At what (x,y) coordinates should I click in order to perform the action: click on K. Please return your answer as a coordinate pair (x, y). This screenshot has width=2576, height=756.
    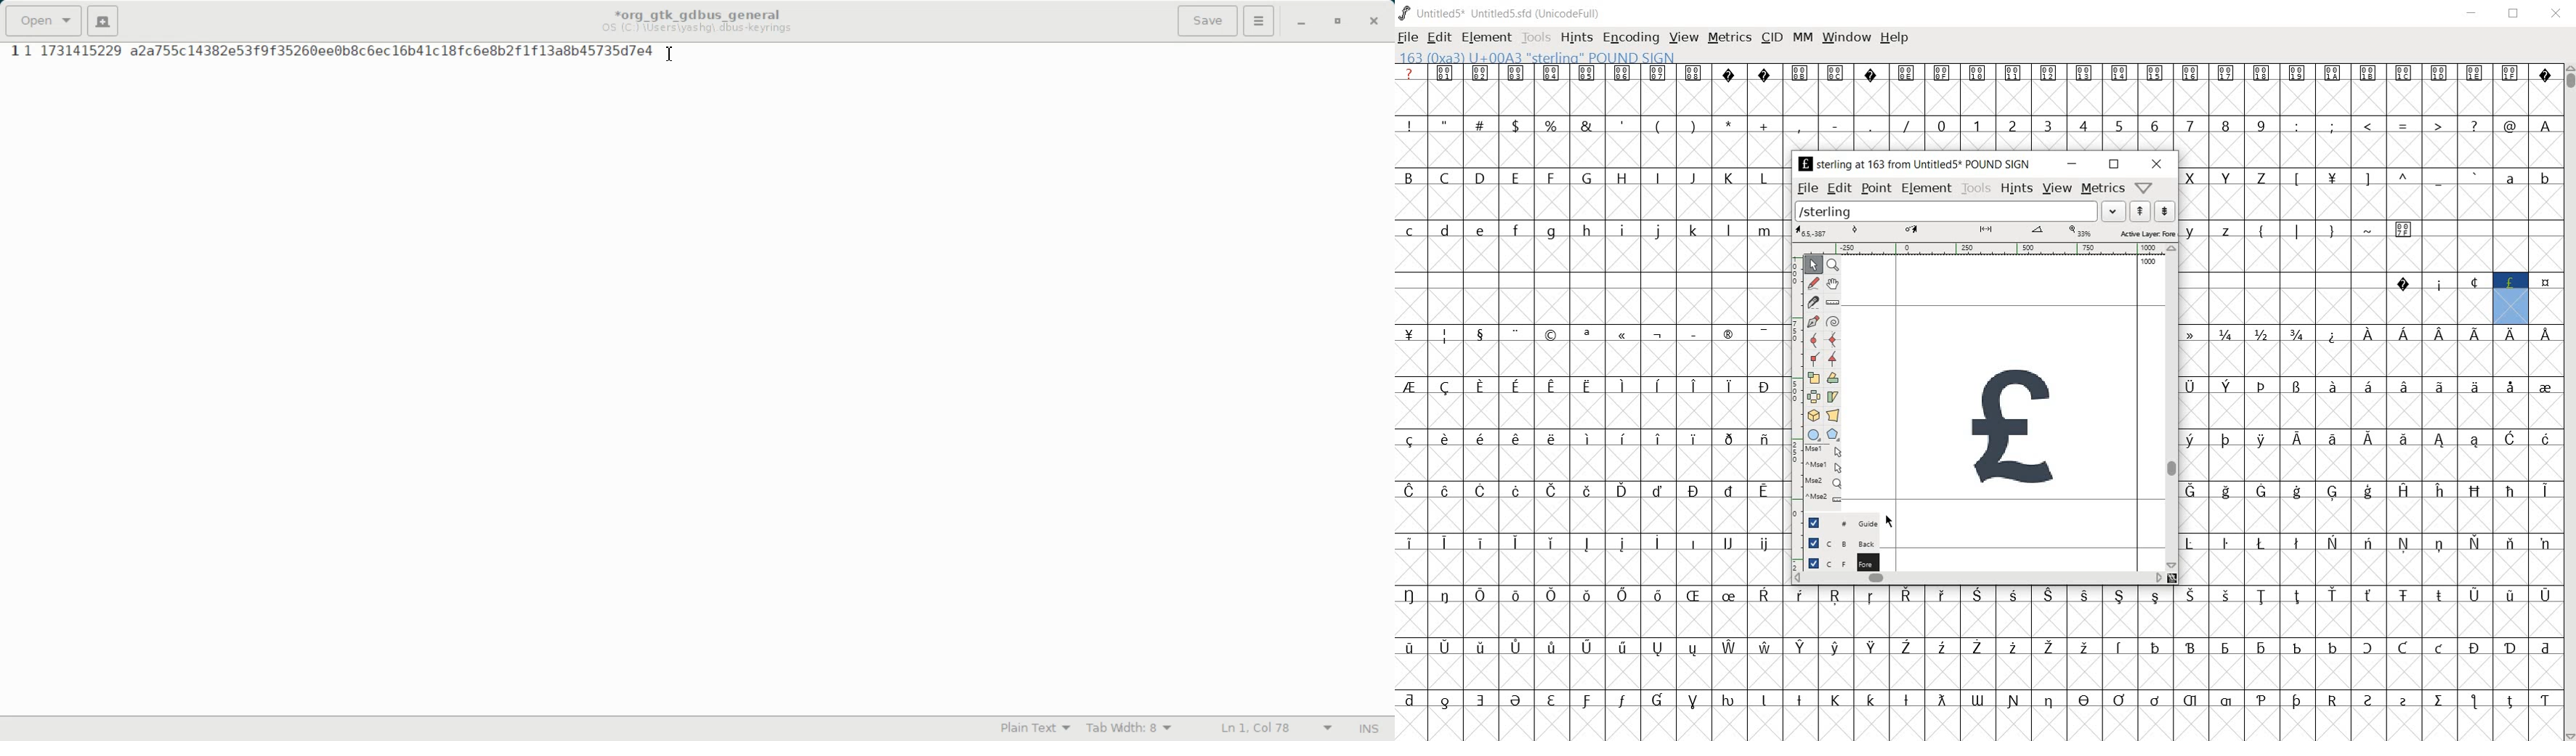
    Looking at the image, I should click on (1728, 178).